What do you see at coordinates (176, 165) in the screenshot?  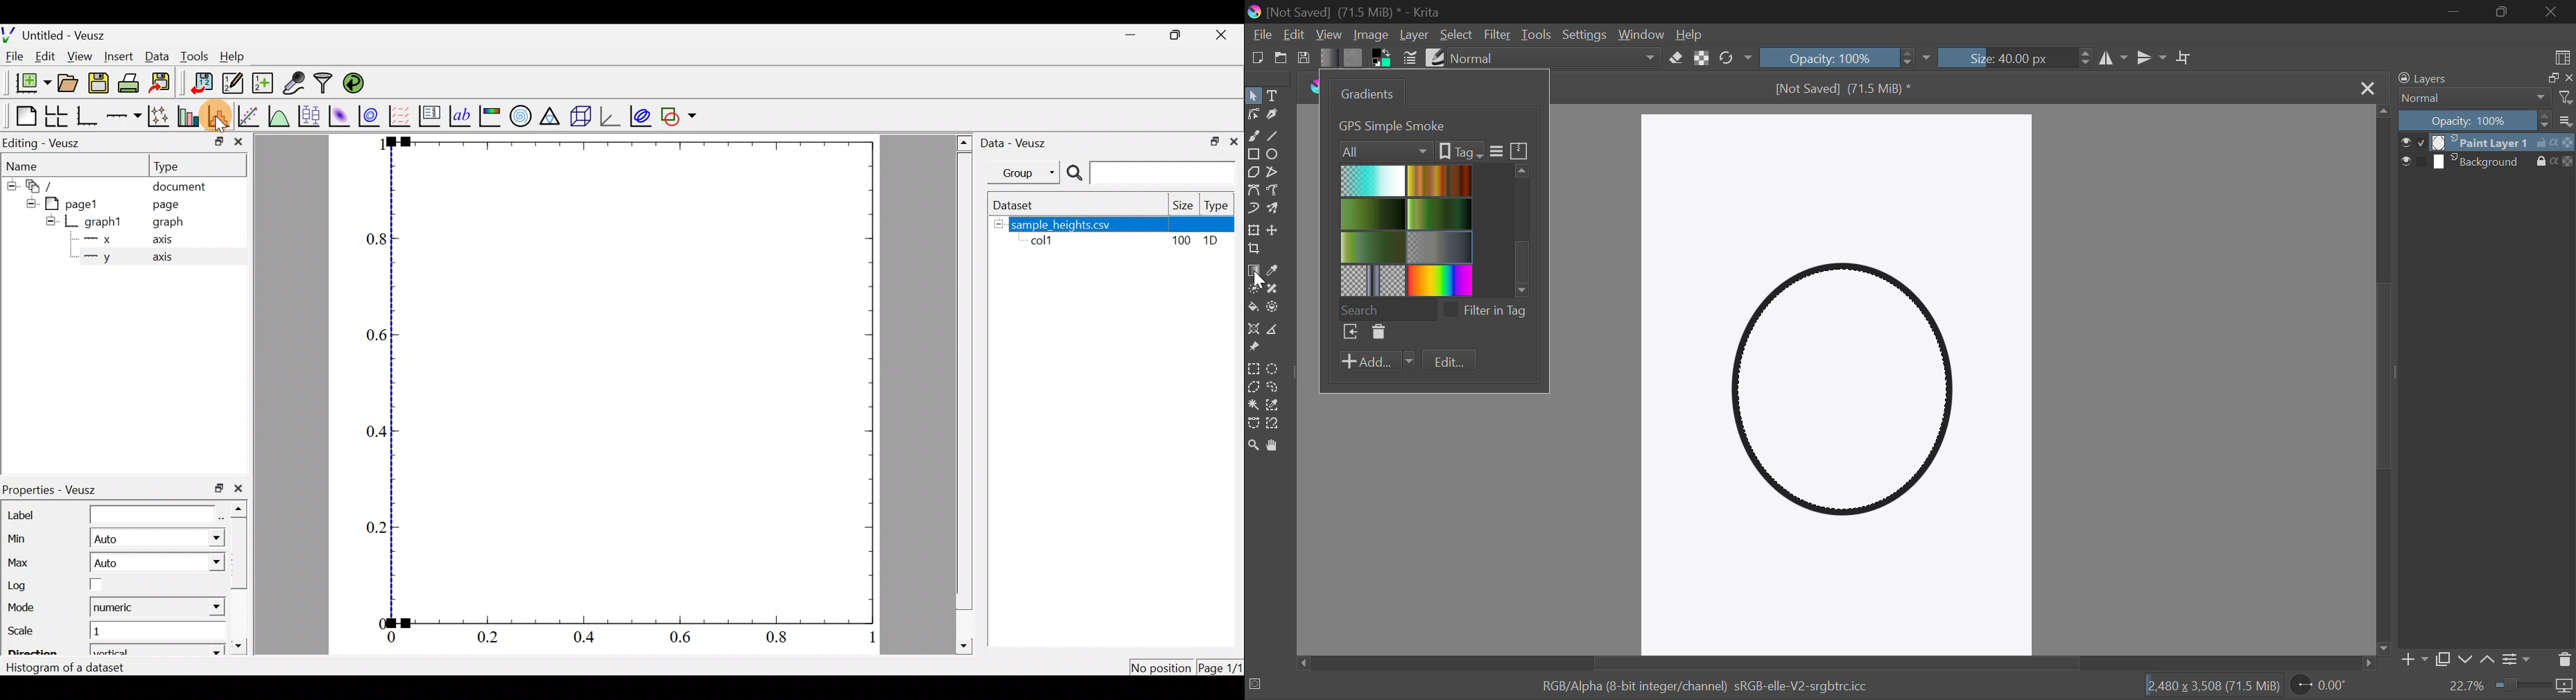 I see `Type` at bounding box center [176, 165].